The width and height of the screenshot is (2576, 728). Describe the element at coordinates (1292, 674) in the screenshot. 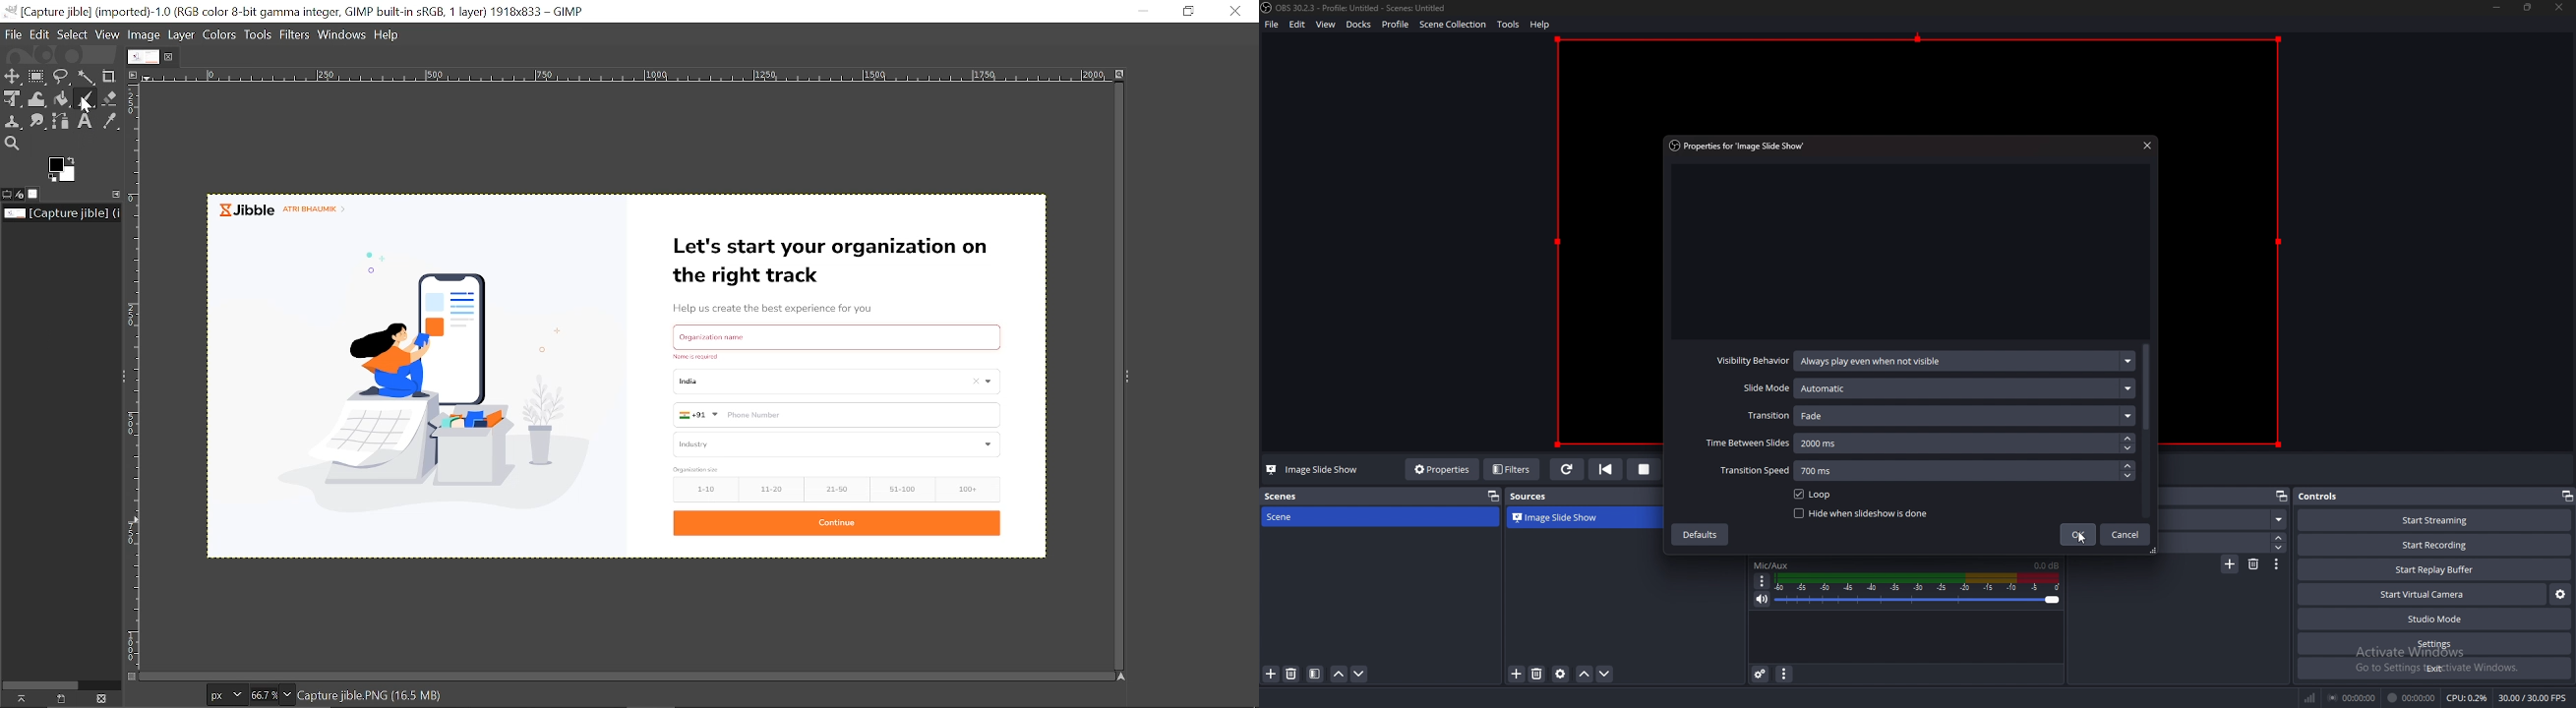

I see `remove scene` at that location.